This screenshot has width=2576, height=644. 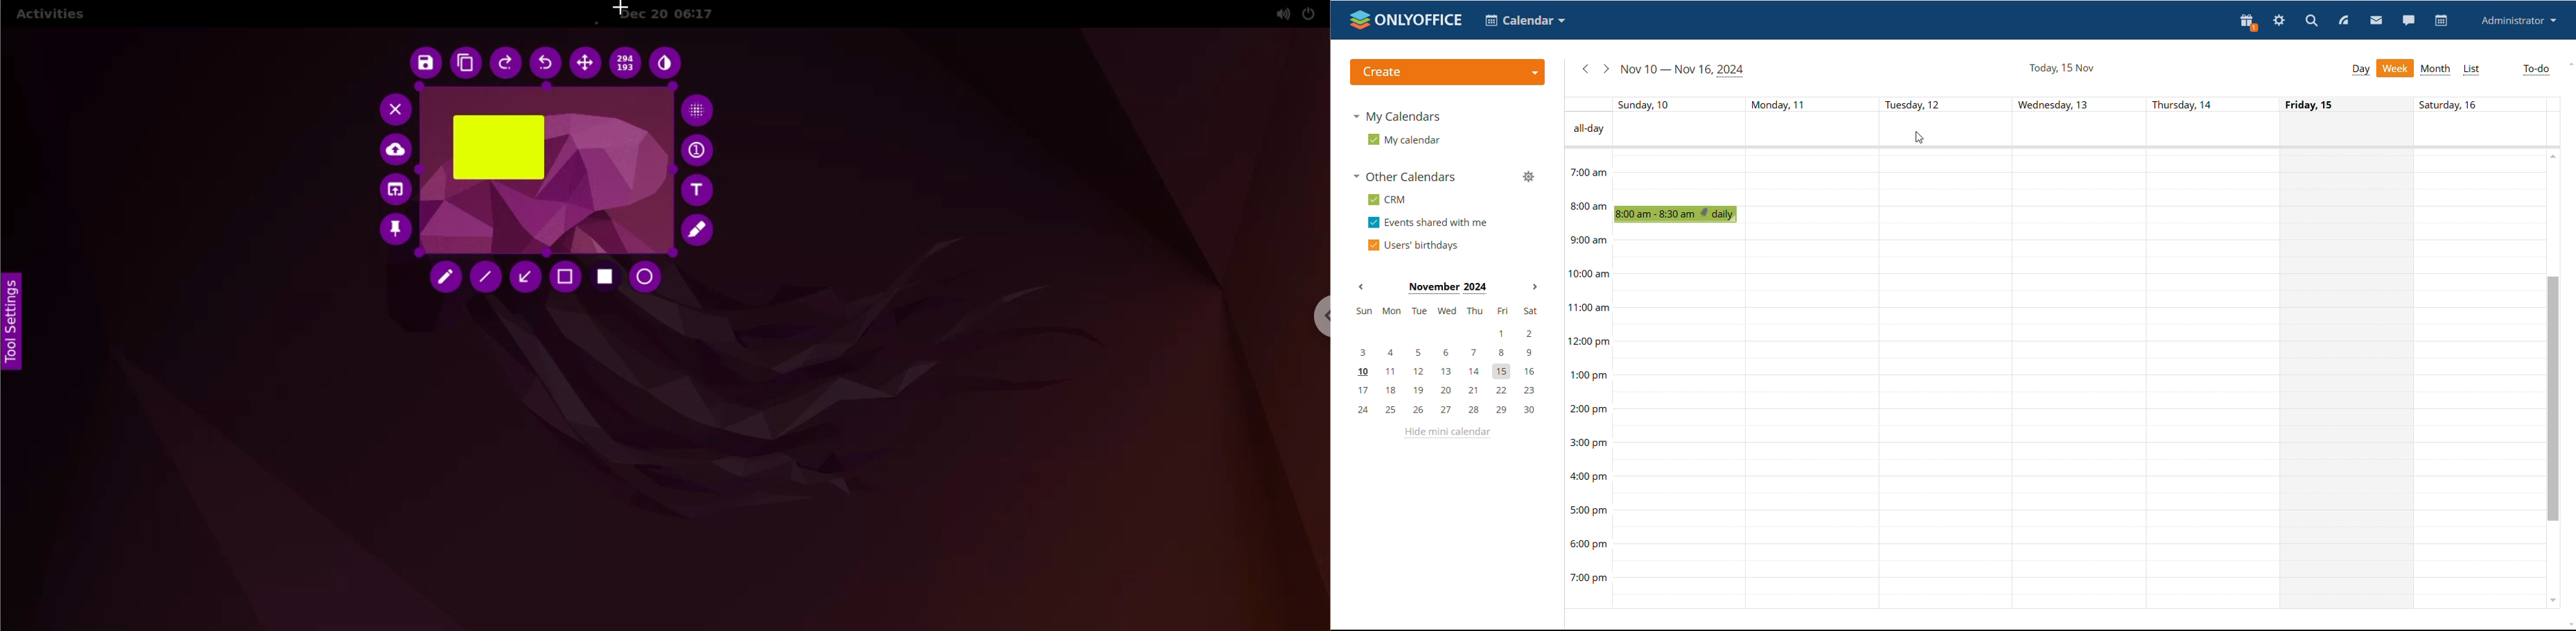 What do you see at coordinates (1413, 245) in the screenshot?
I see `users' birthdays` at bounding box center [1413, 245].